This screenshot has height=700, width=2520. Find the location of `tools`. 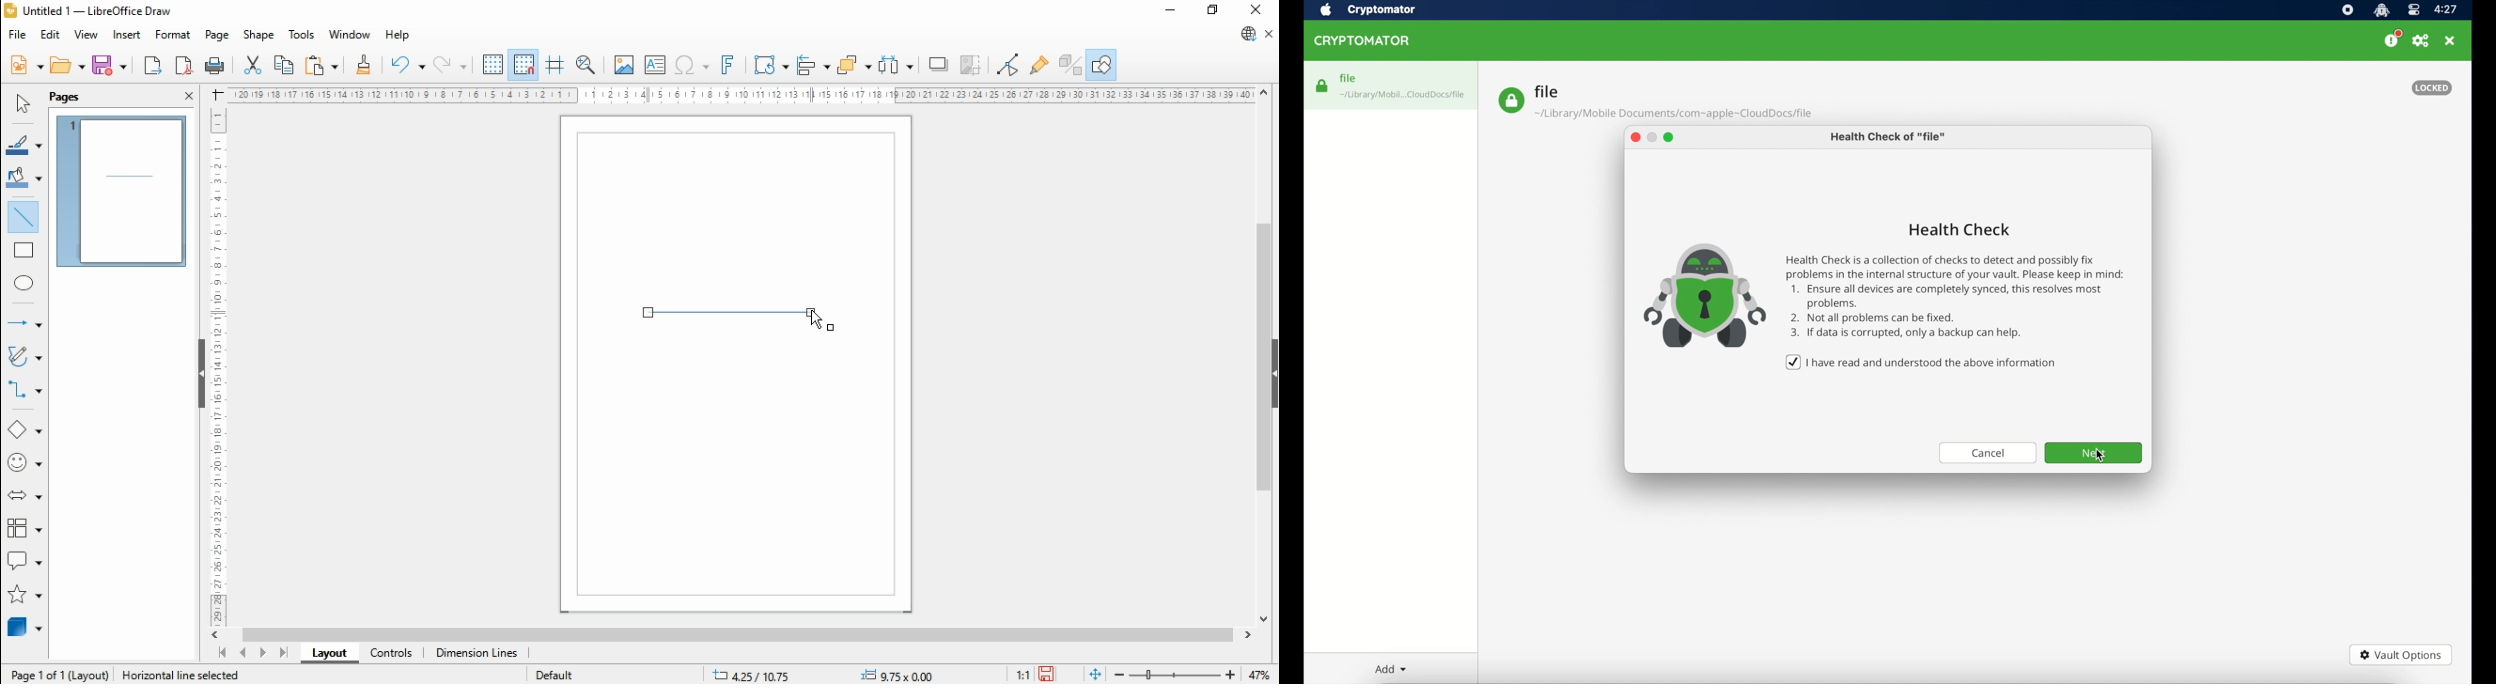

tools is located at coordinates (303, 35).